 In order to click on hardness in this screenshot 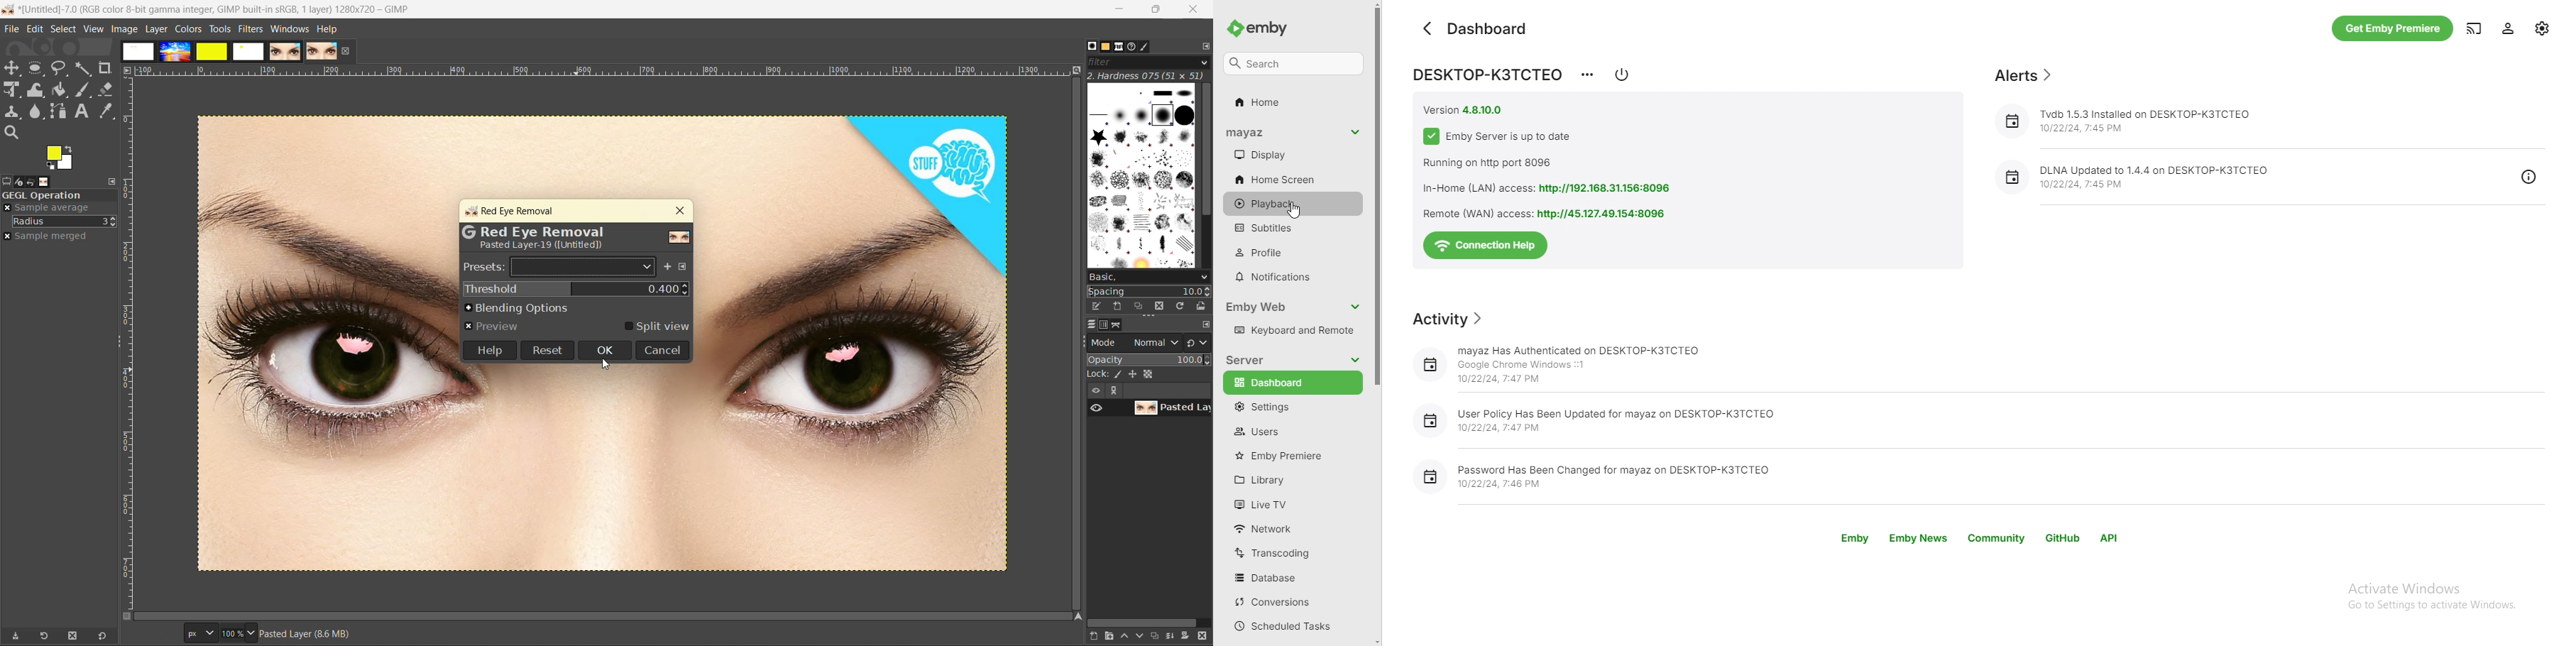, I will do `click(1148, 78)`.